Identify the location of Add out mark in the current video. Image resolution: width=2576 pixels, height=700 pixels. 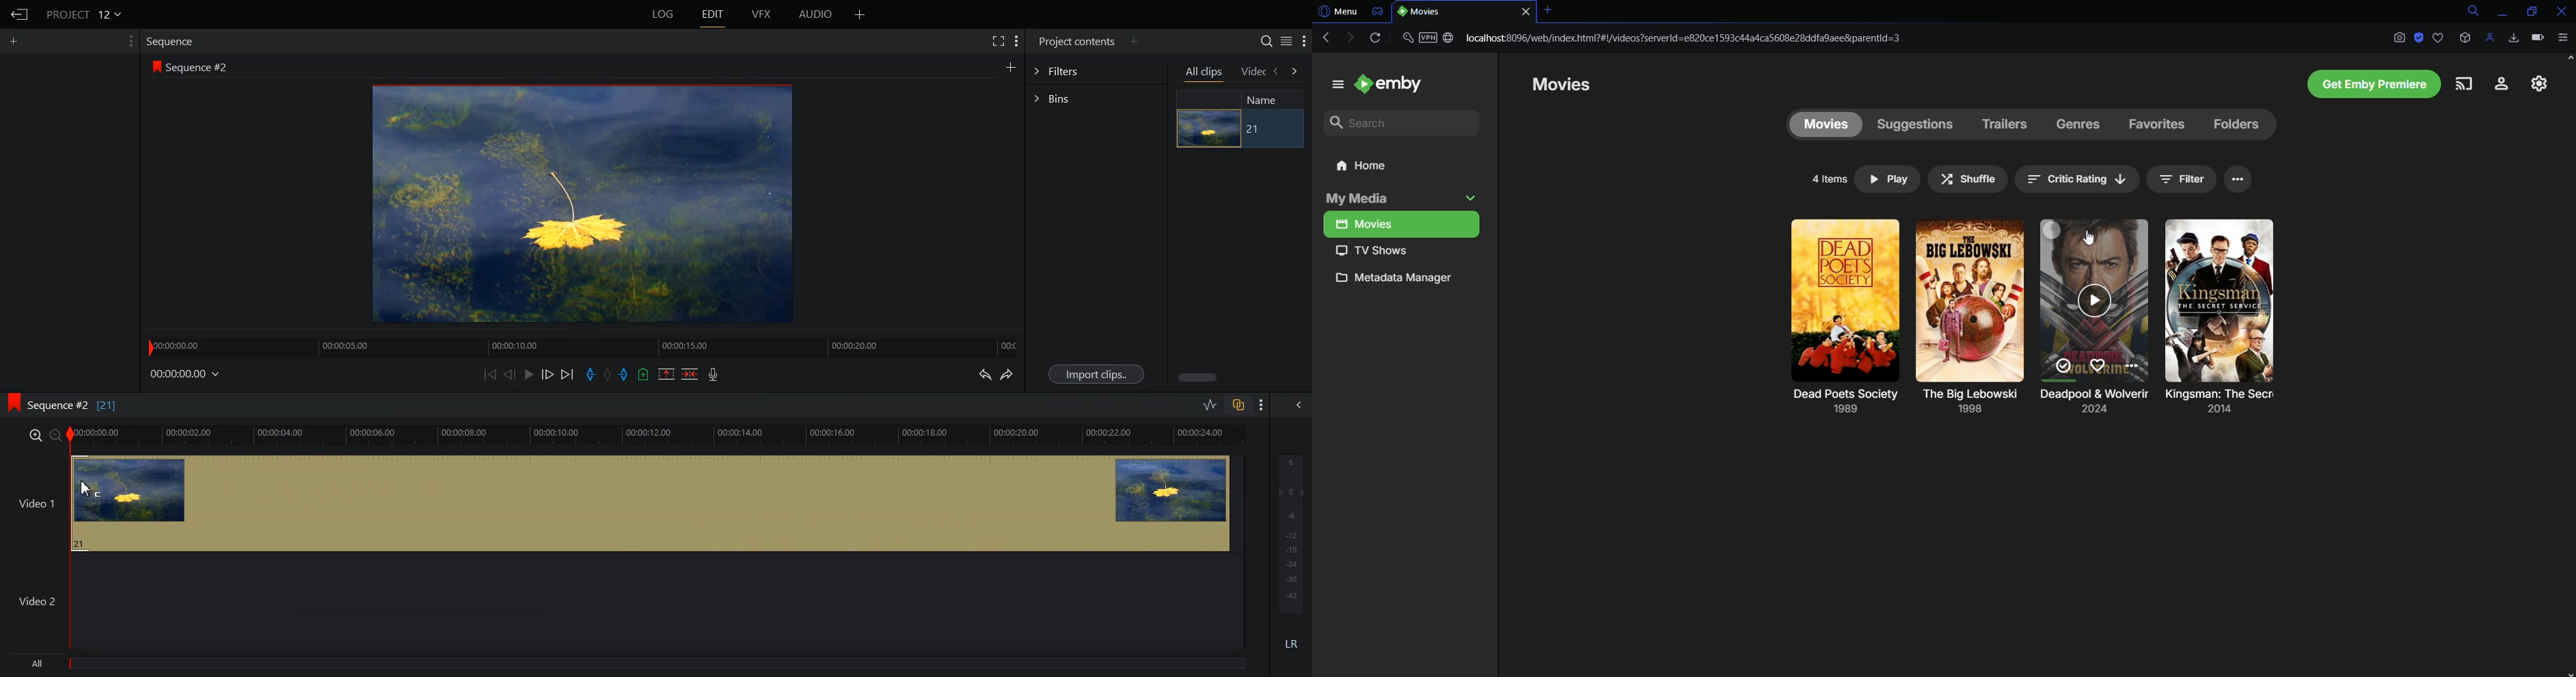
(624, 375).